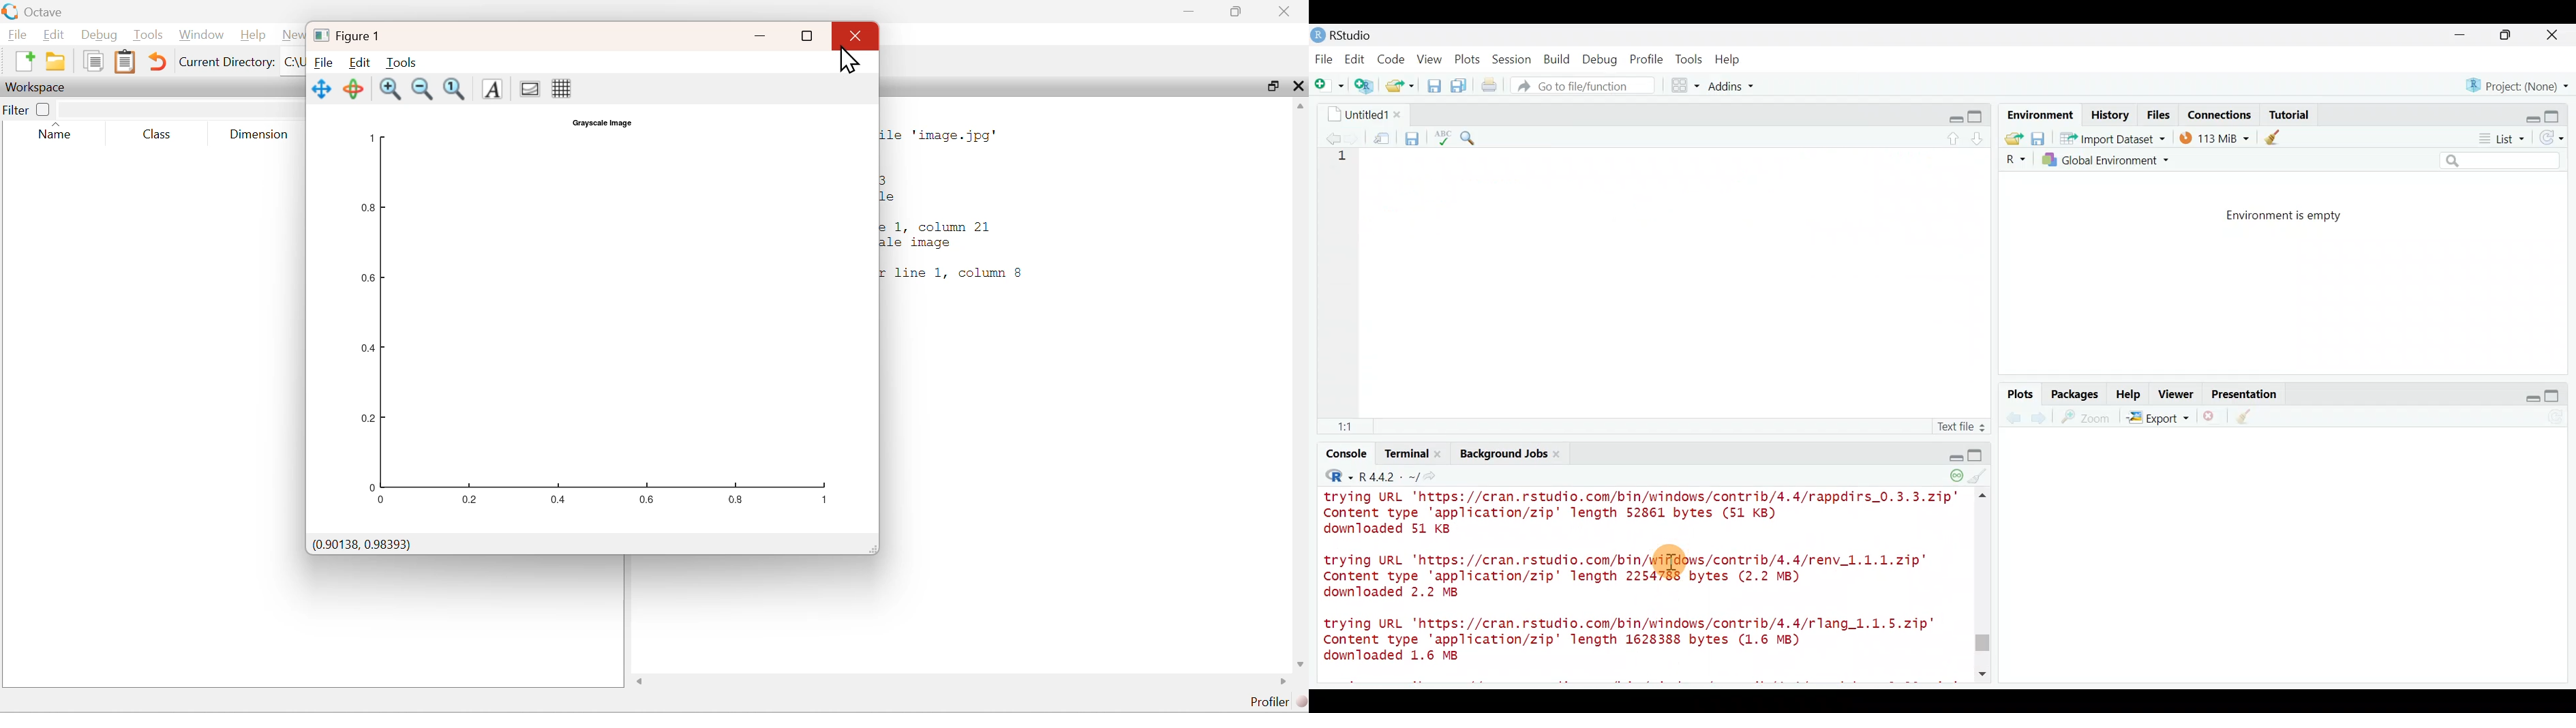 This screenshot has height=728, width=2576. Describe the element at coordinates (1561, 454) in the screenshot. I see `close background jobs` at that location.